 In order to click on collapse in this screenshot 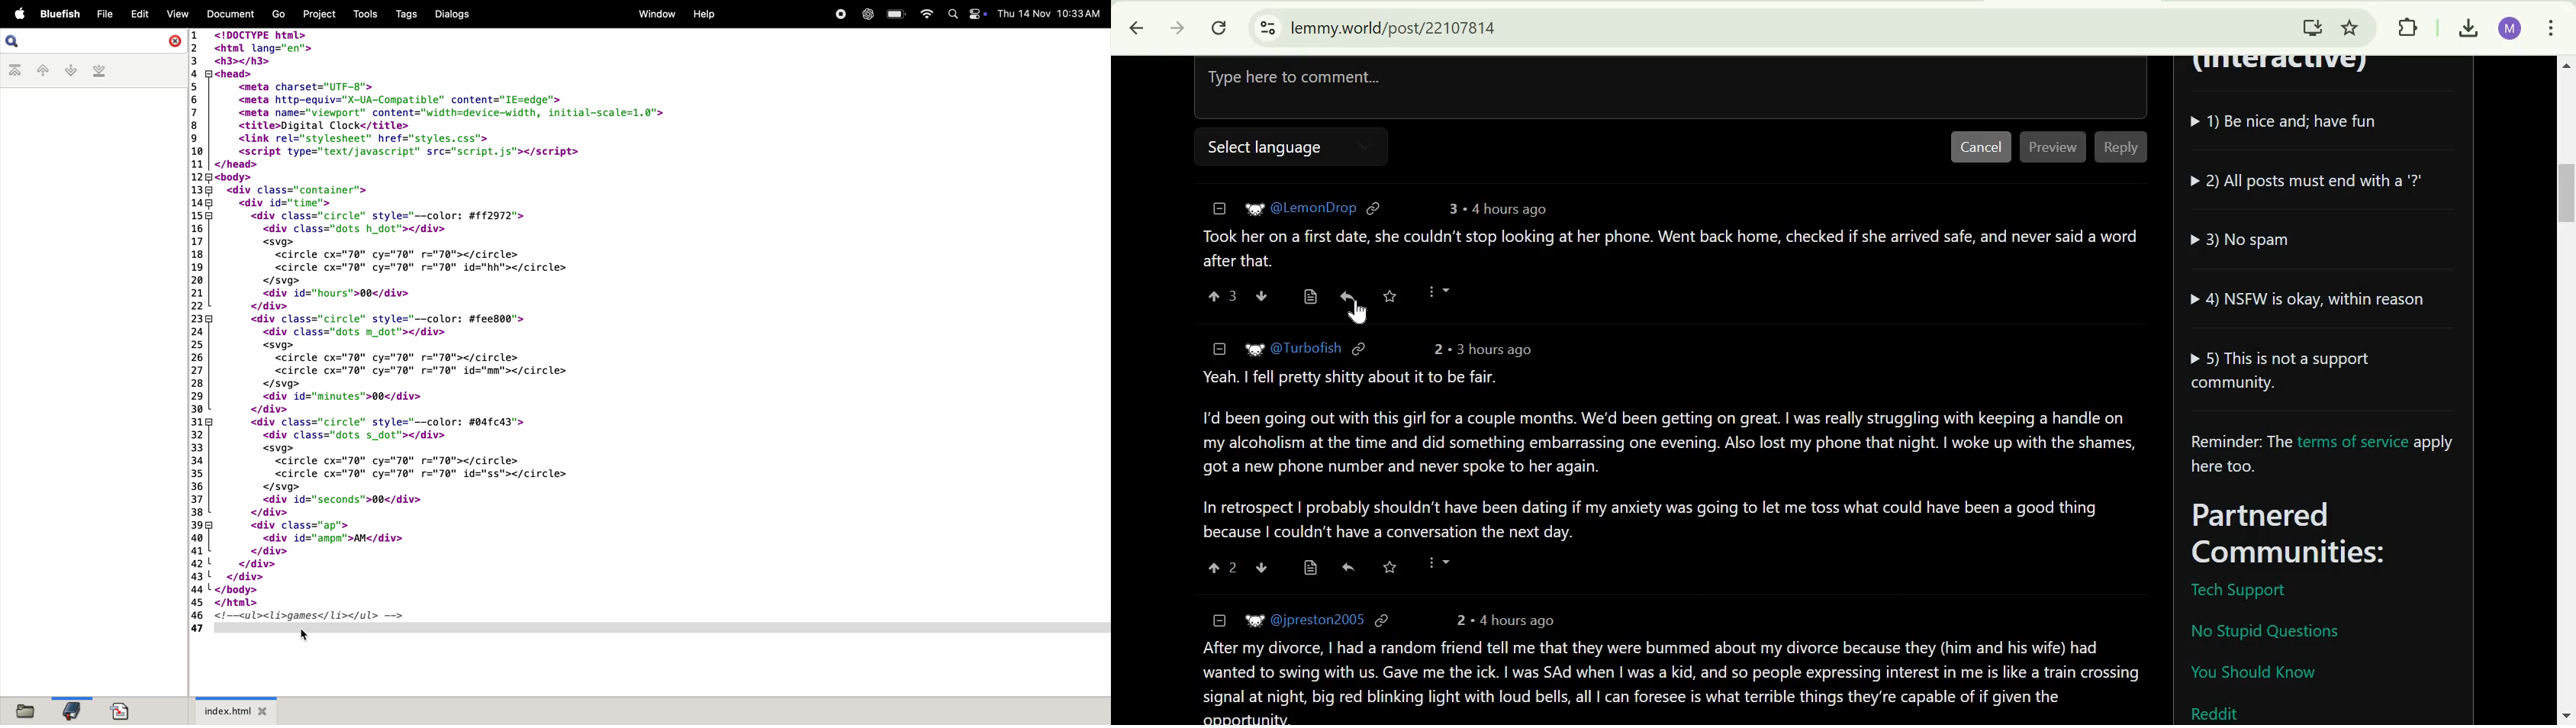, I will do `click(1219, 619)`.